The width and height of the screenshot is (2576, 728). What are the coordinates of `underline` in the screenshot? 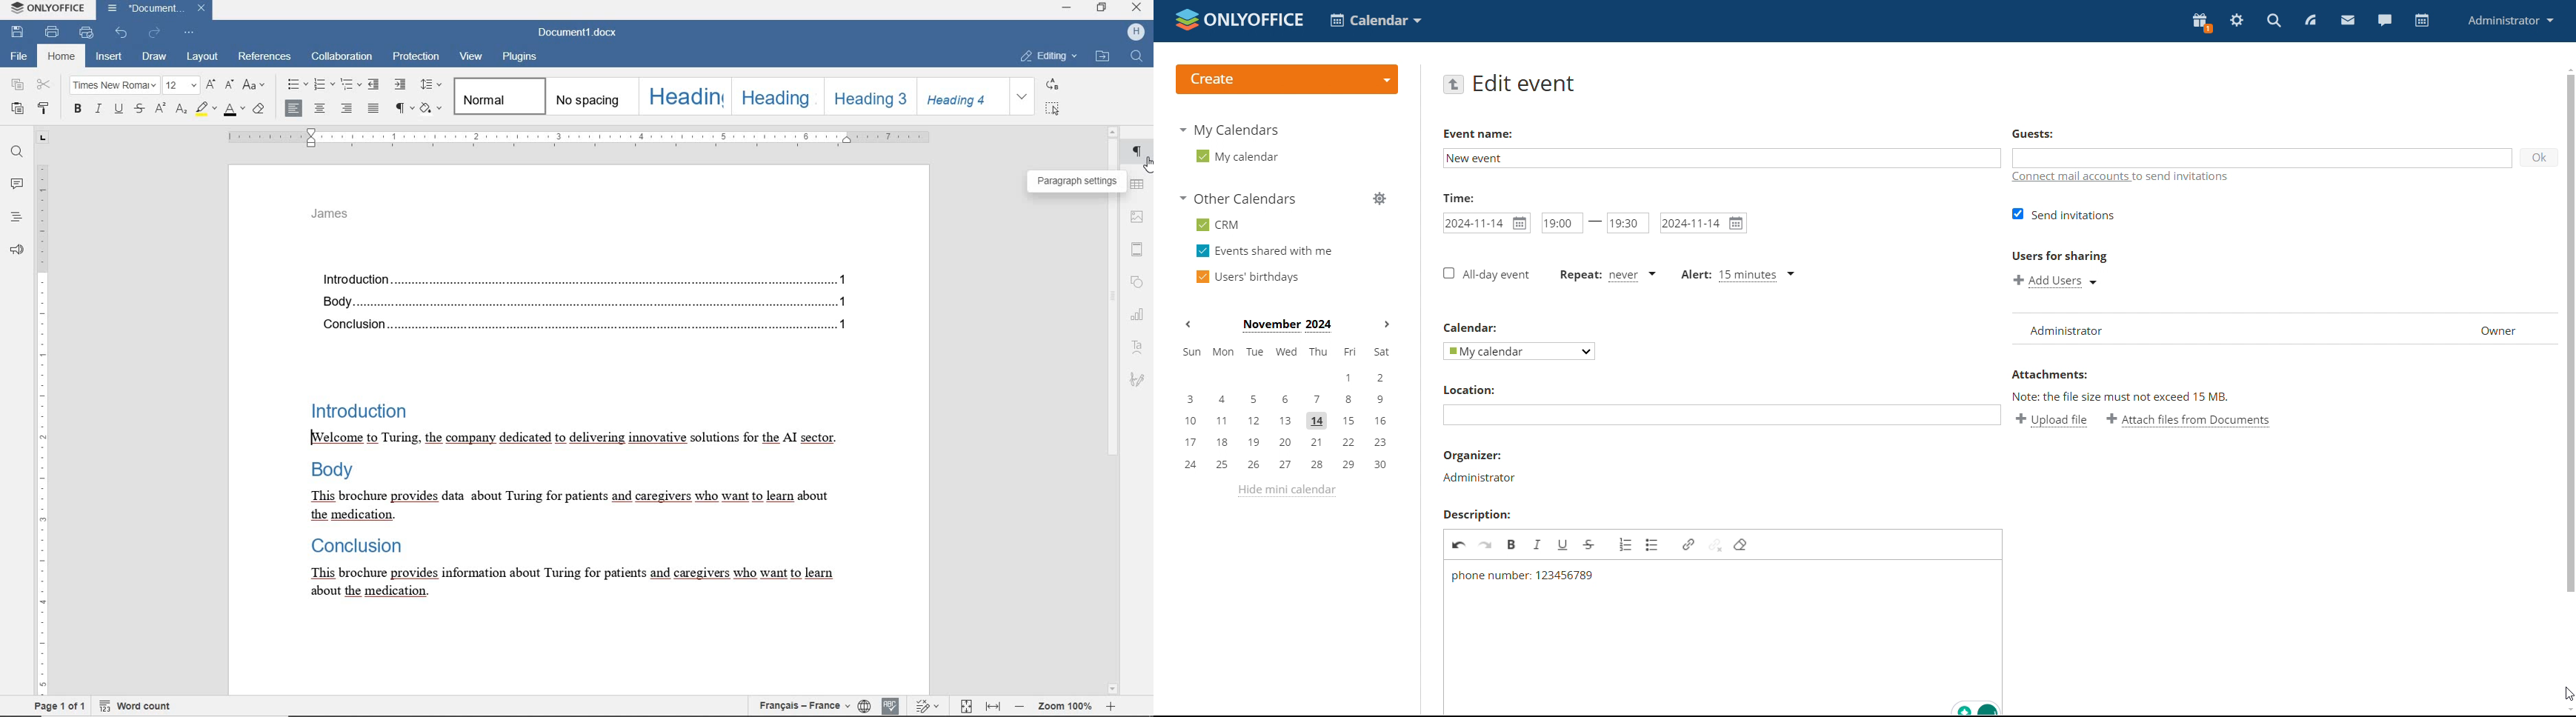 It's located at (120, 110).